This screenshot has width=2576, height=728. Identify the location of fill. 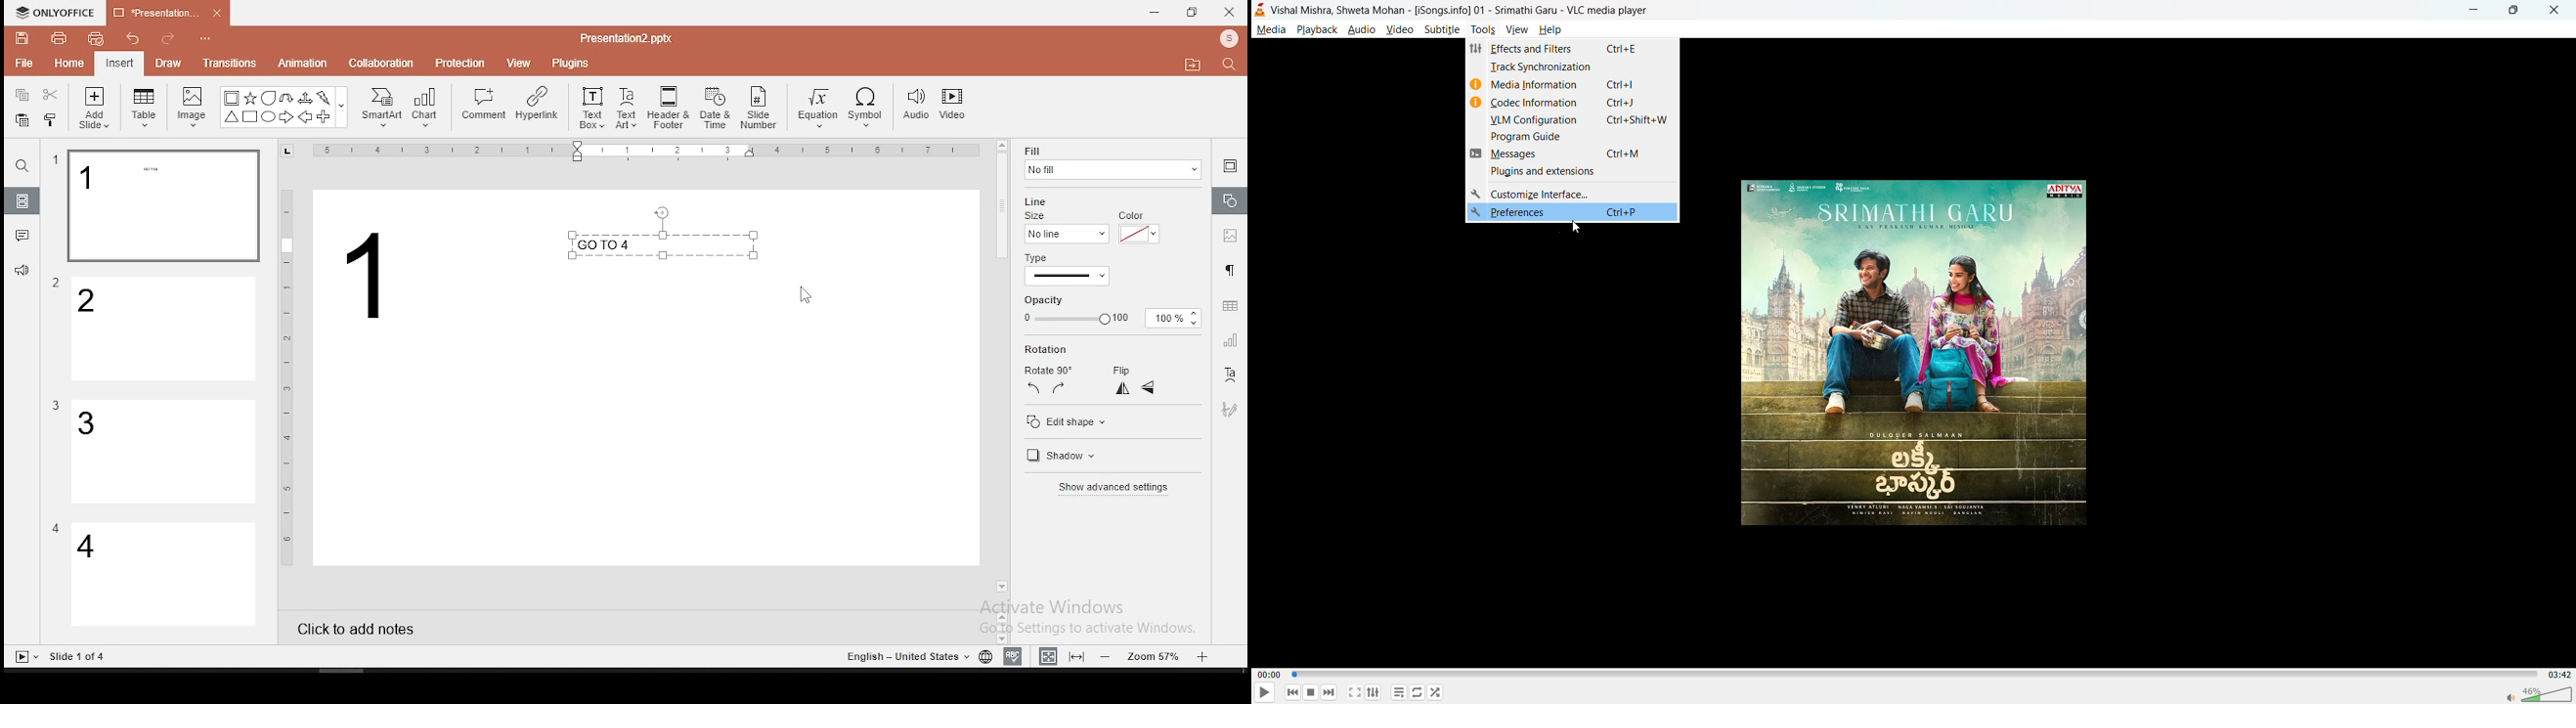
(1112, 162).